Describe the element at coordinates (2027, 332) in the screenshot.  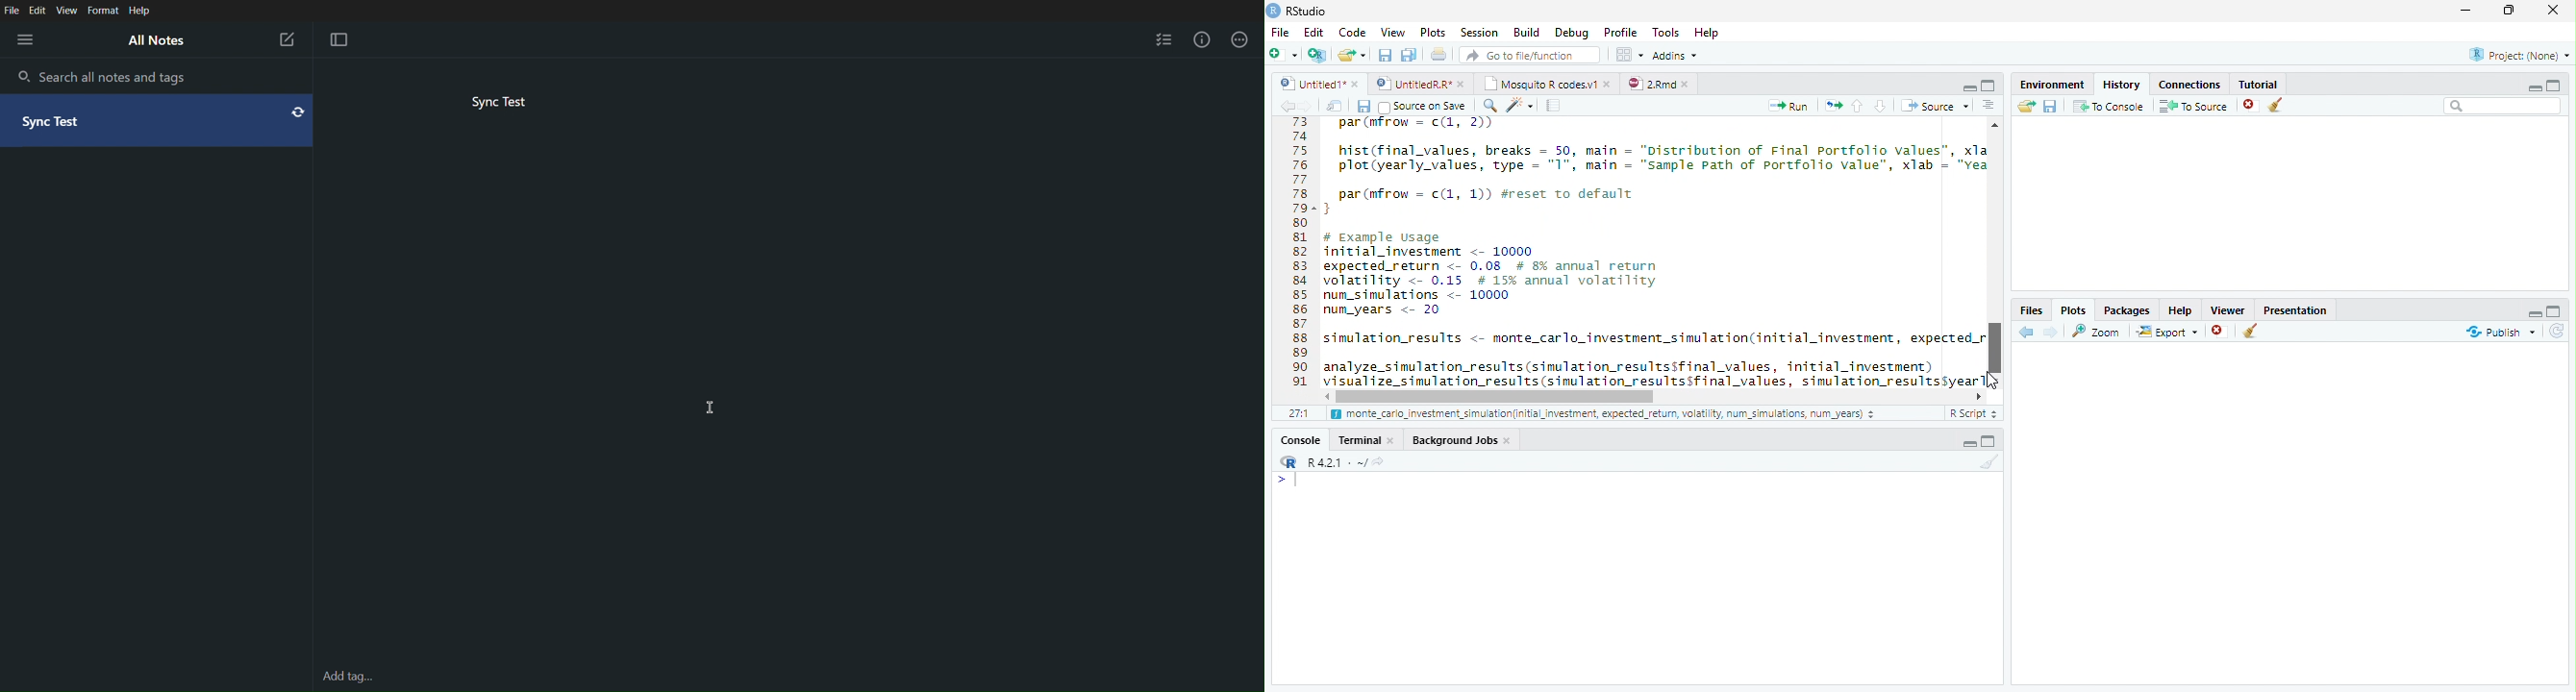
I see `Go to previous plot` at that location.